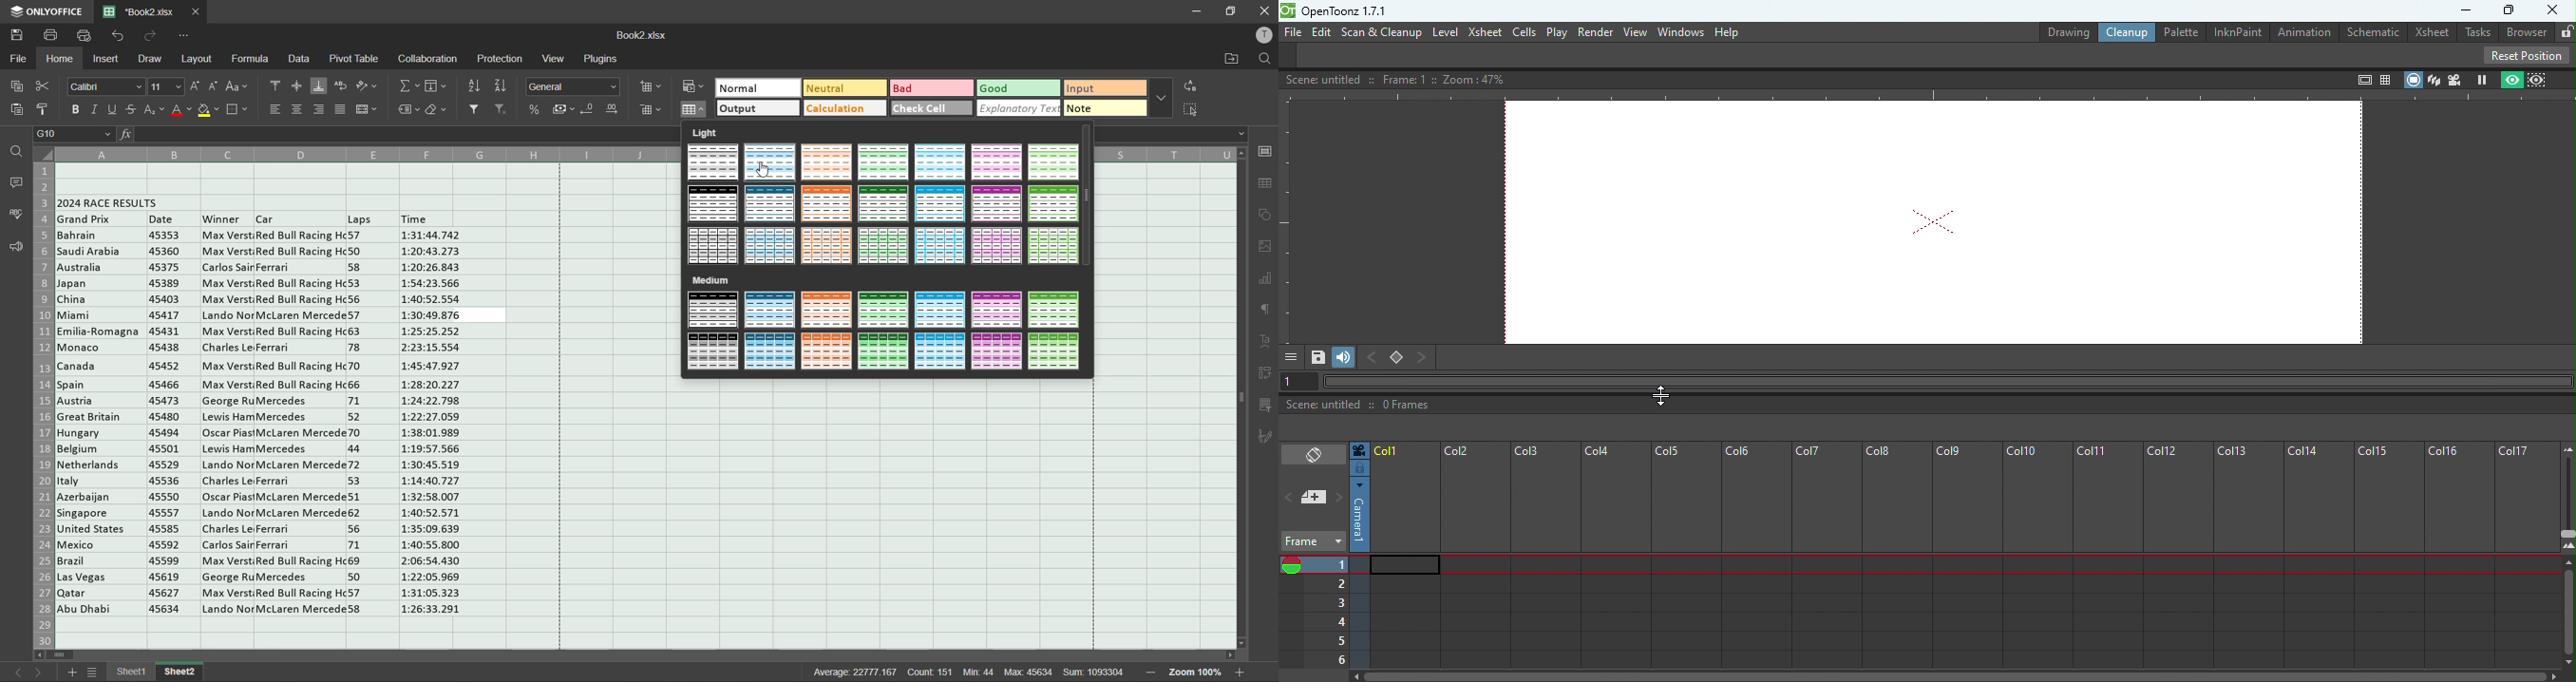  What do you see at coordinates (601, 61) in the screenshot?
I see `plugins` at bounding box center [601, 61].